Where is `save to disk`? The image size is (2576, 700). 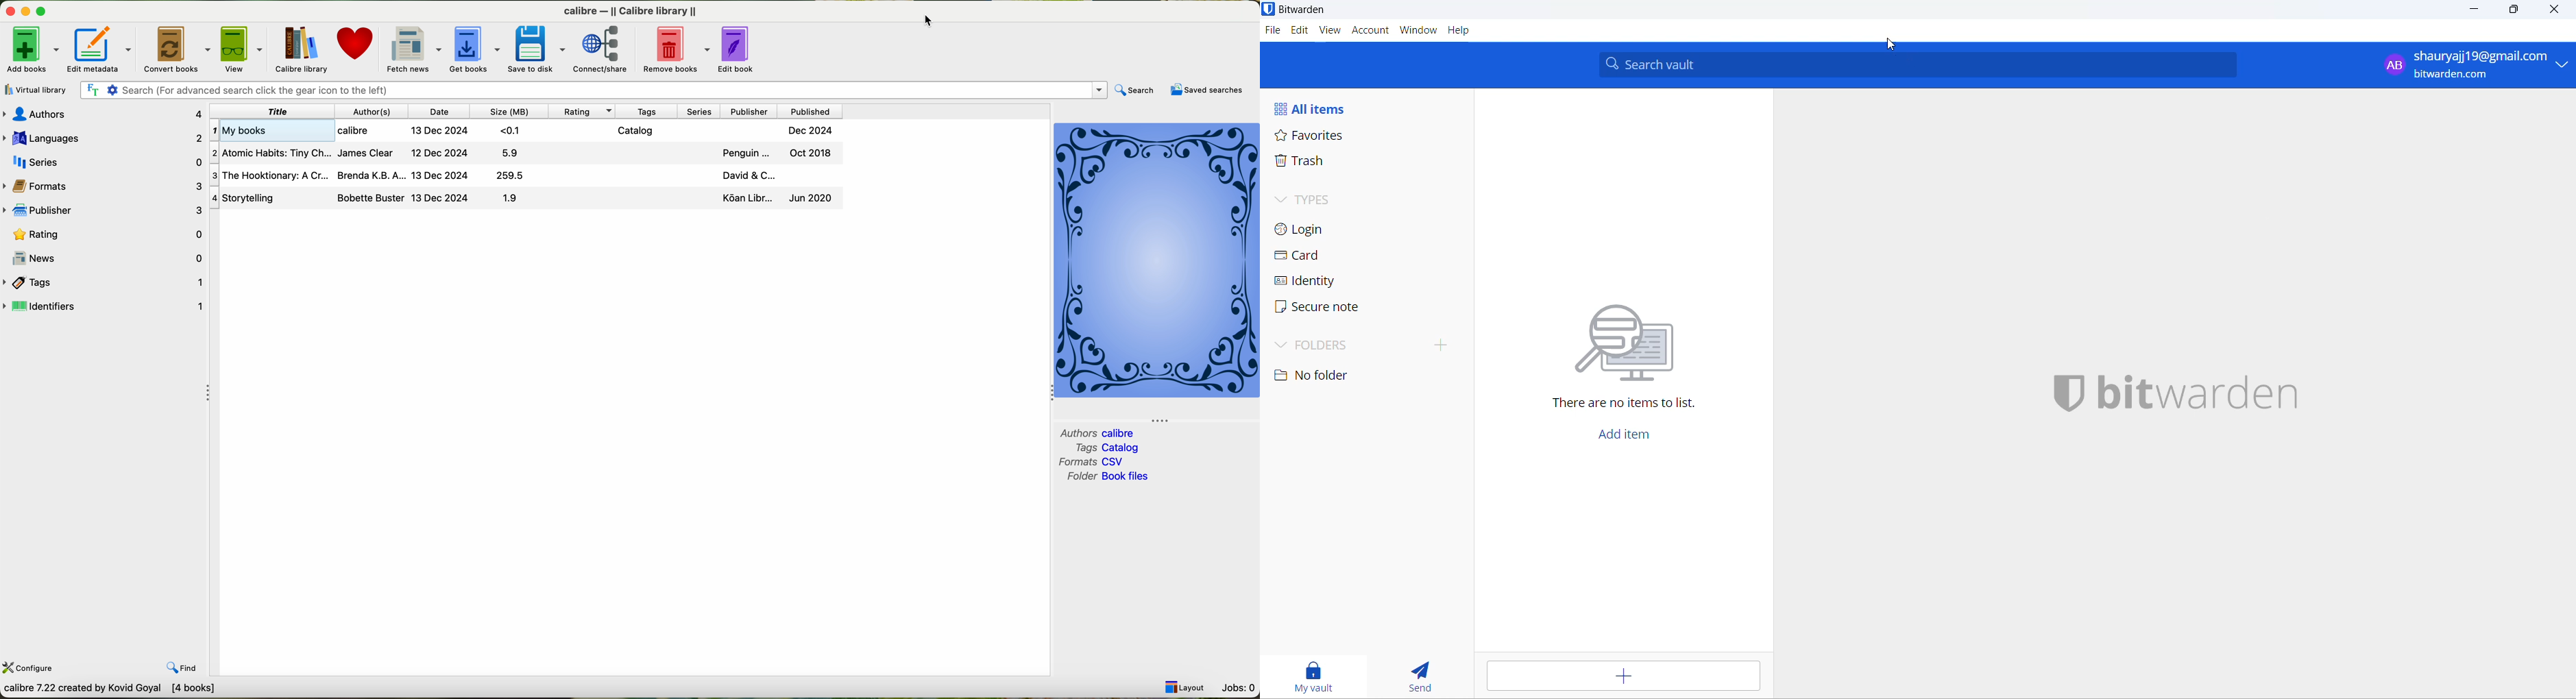 save to disk is located at coordinates (536, 49).